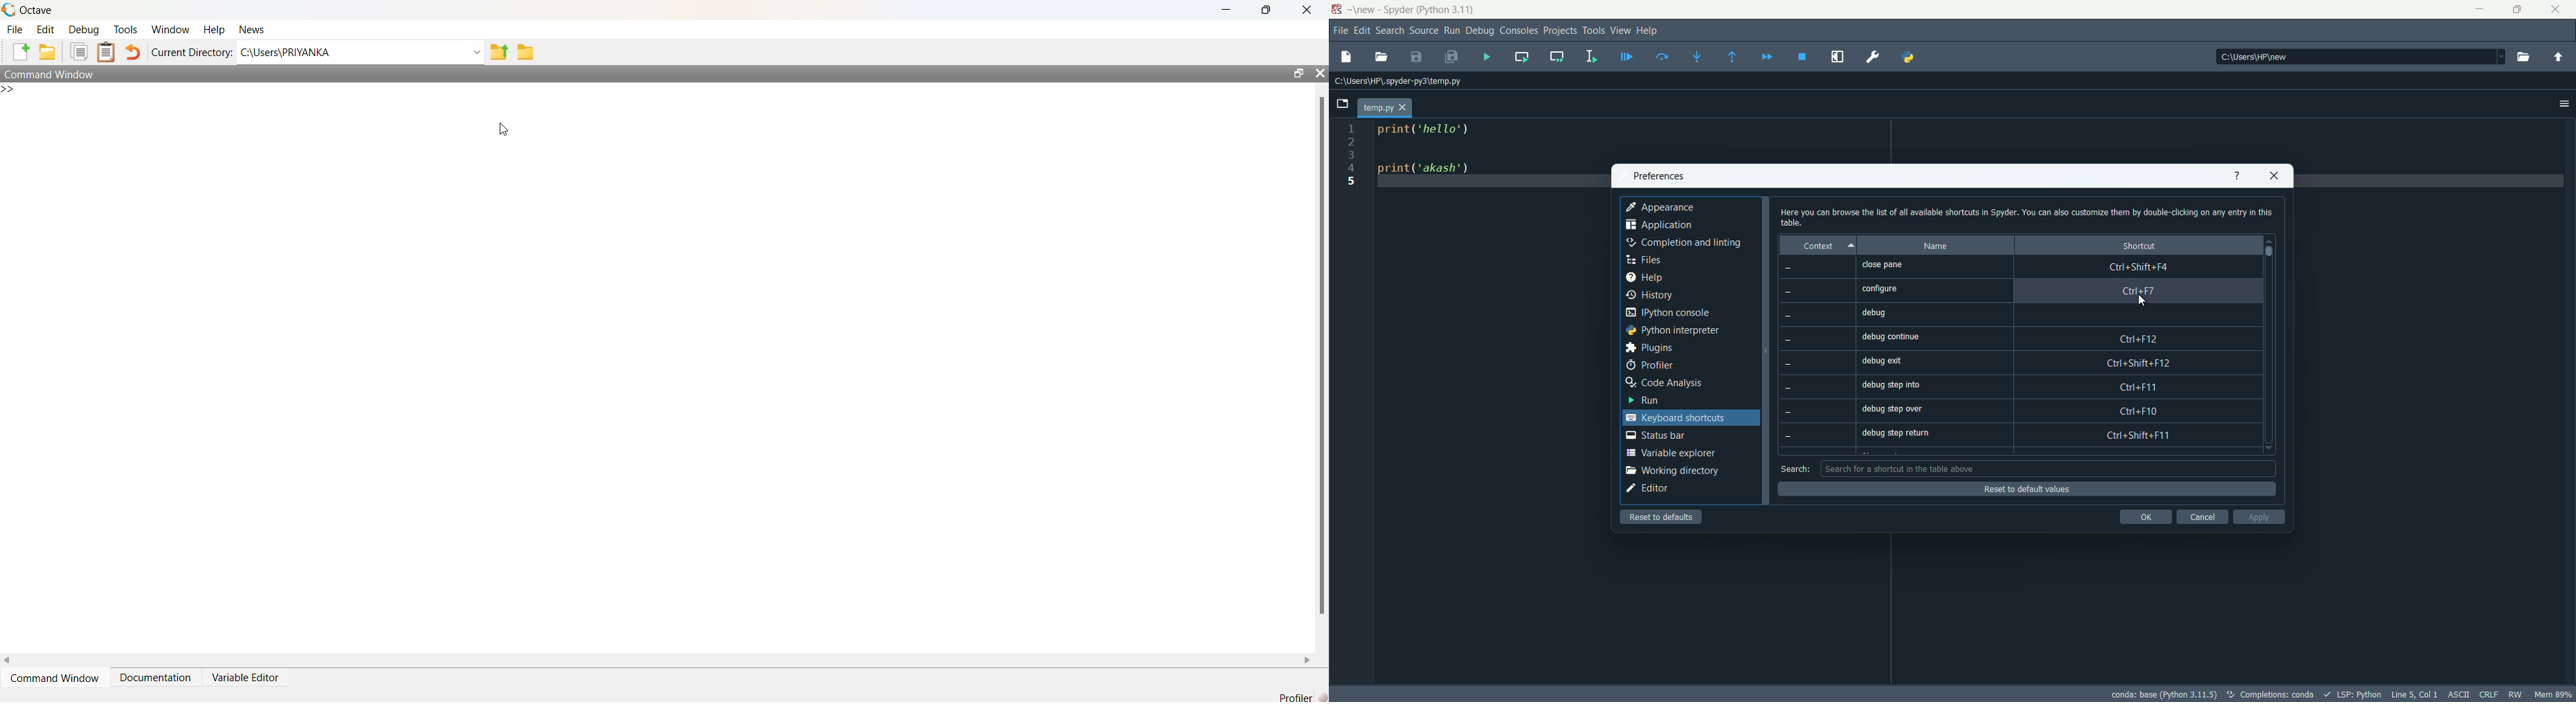  Describe the element at coordinates (2031, 289) in the screenshot. I see `configure Ctrl+F7` at that location.